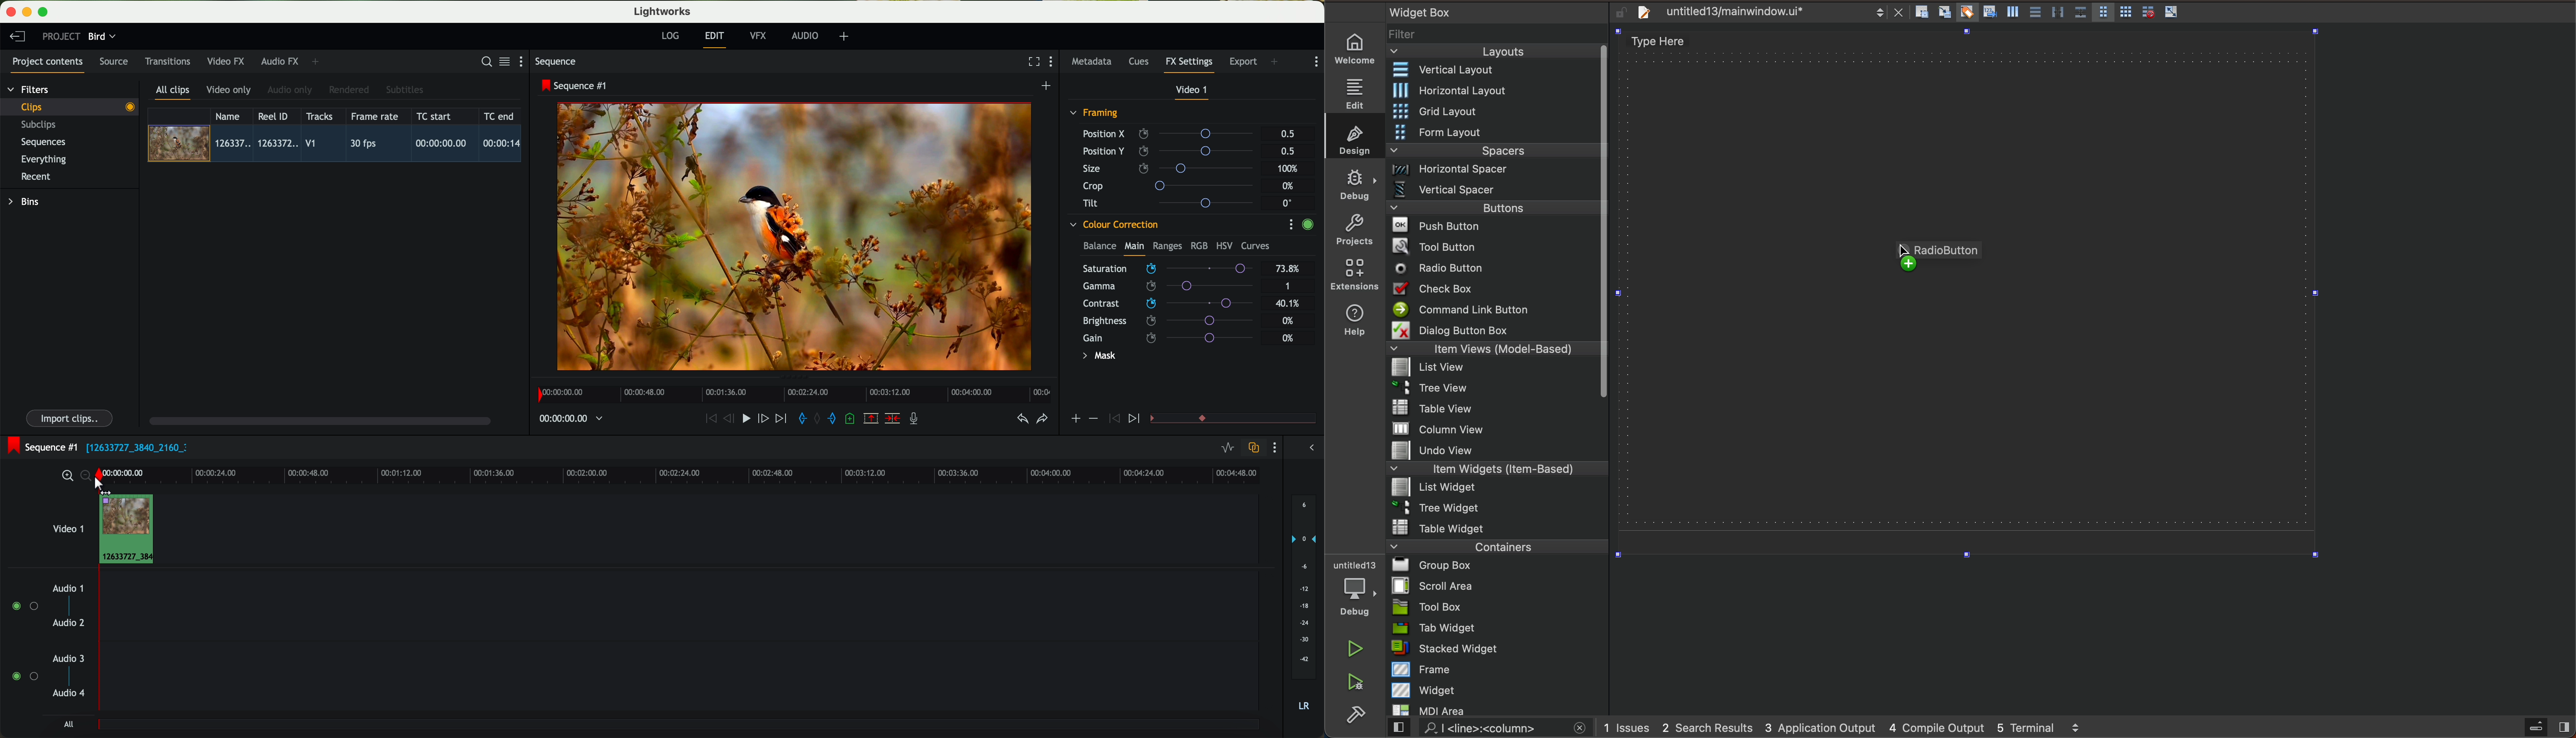 The width and height of the screenshot is (2576, 756). What do you see at coordinates (1287, 151) in the screenshot?
I see `0.5` at bounding box center [1287, 151].